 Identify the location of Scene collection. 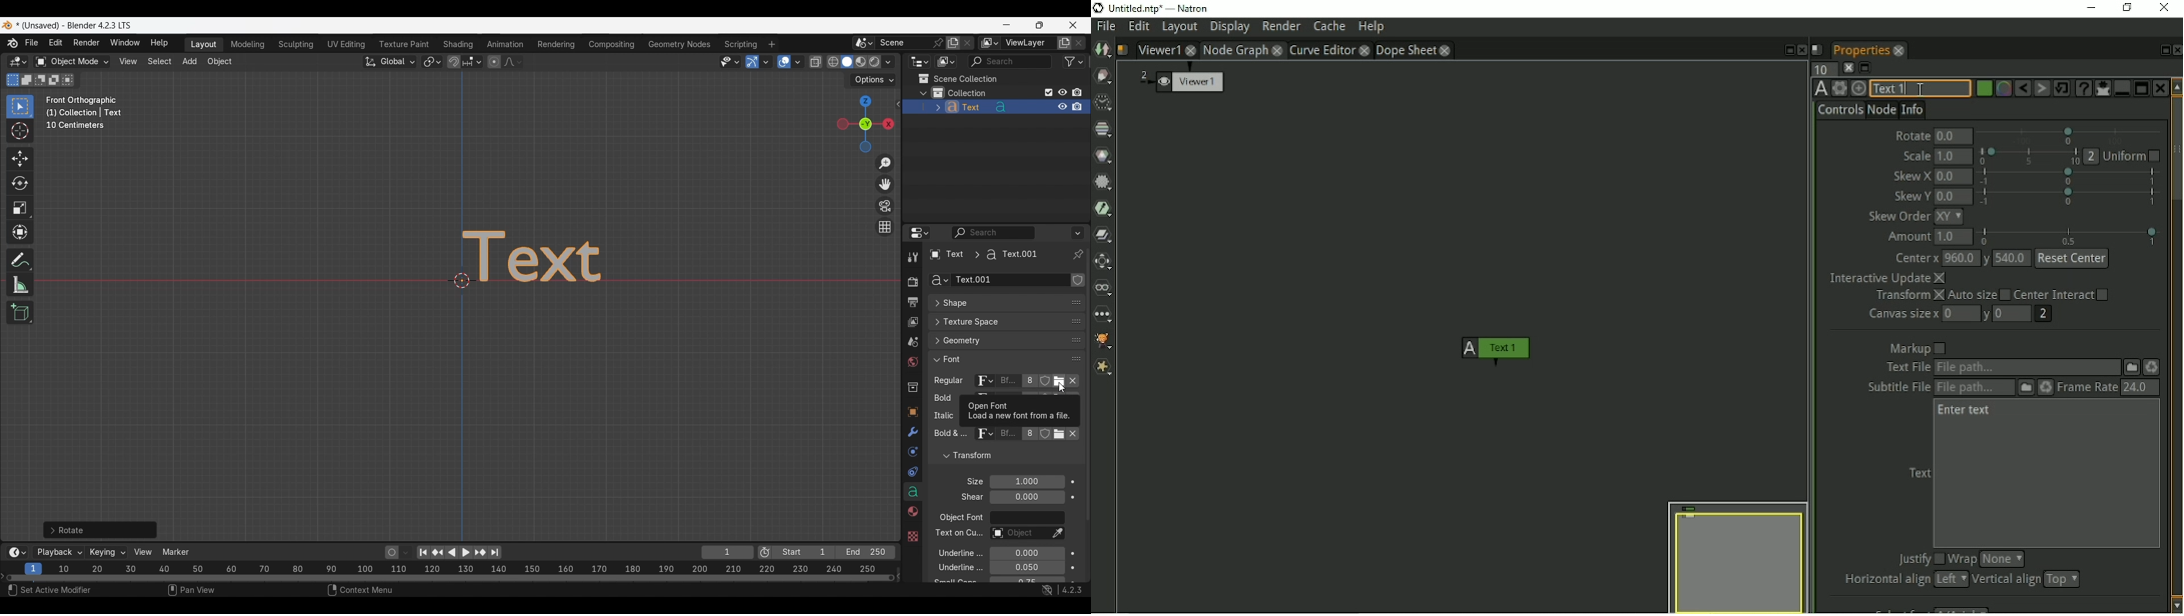
(958, 78).